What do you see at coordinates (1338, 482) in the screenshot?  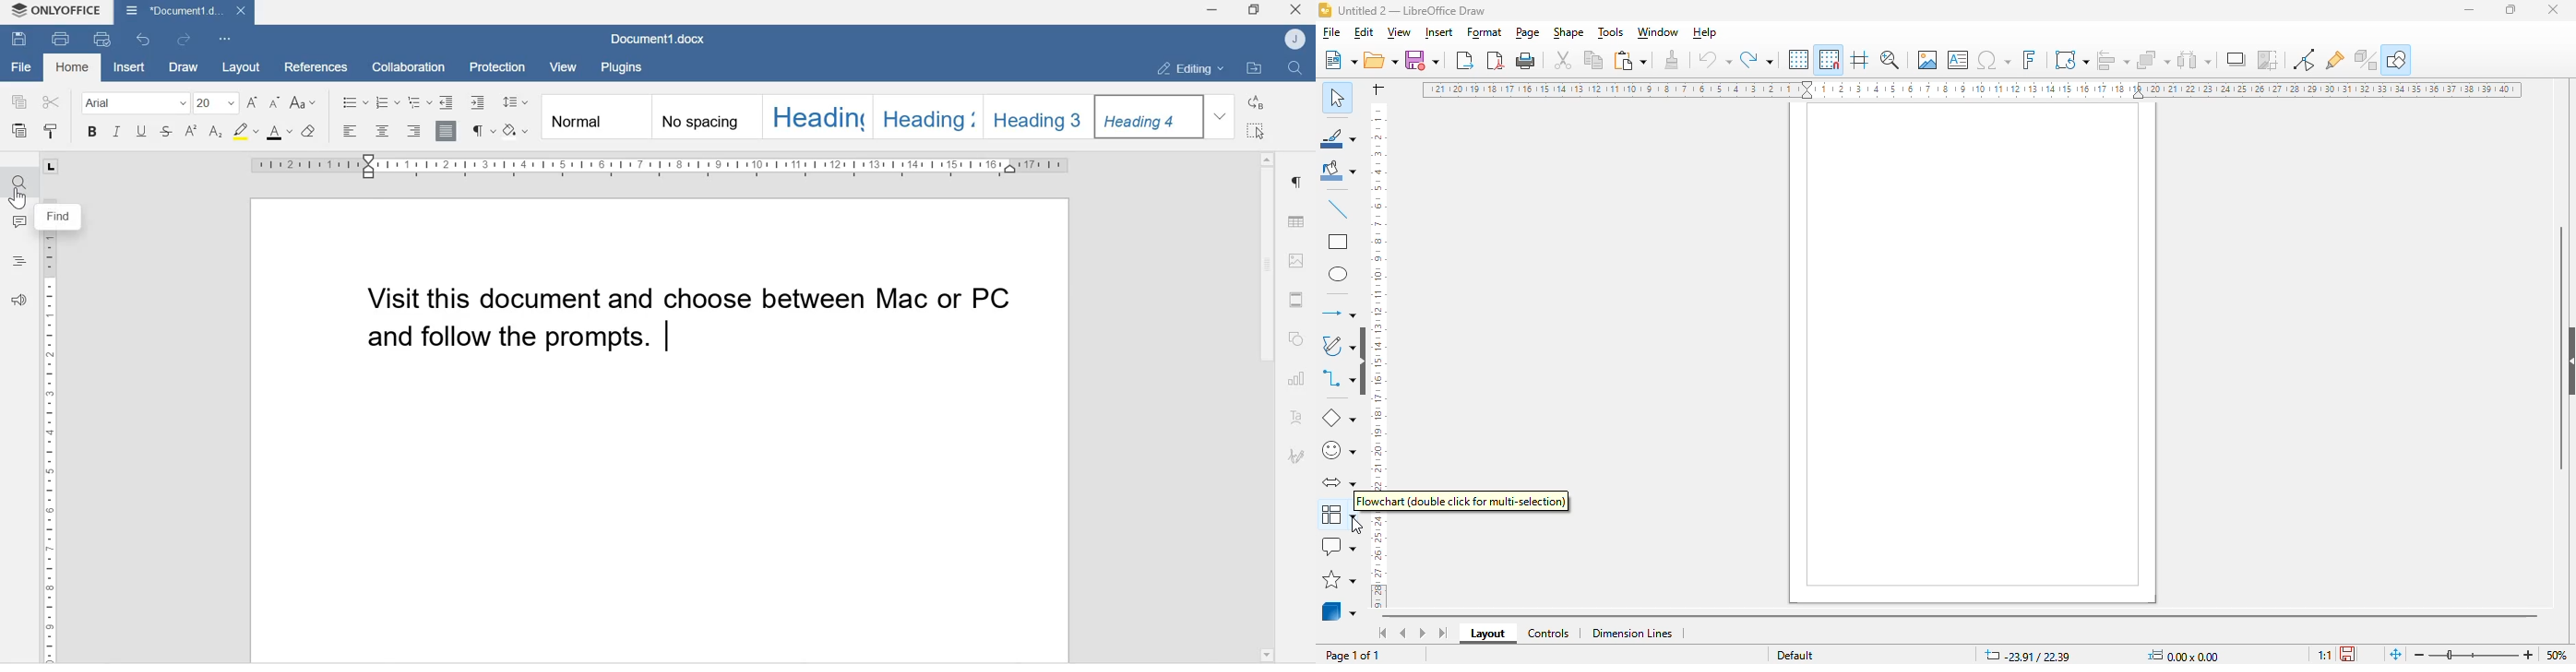 I see `block arrows` at bounding box center [1338, 482].